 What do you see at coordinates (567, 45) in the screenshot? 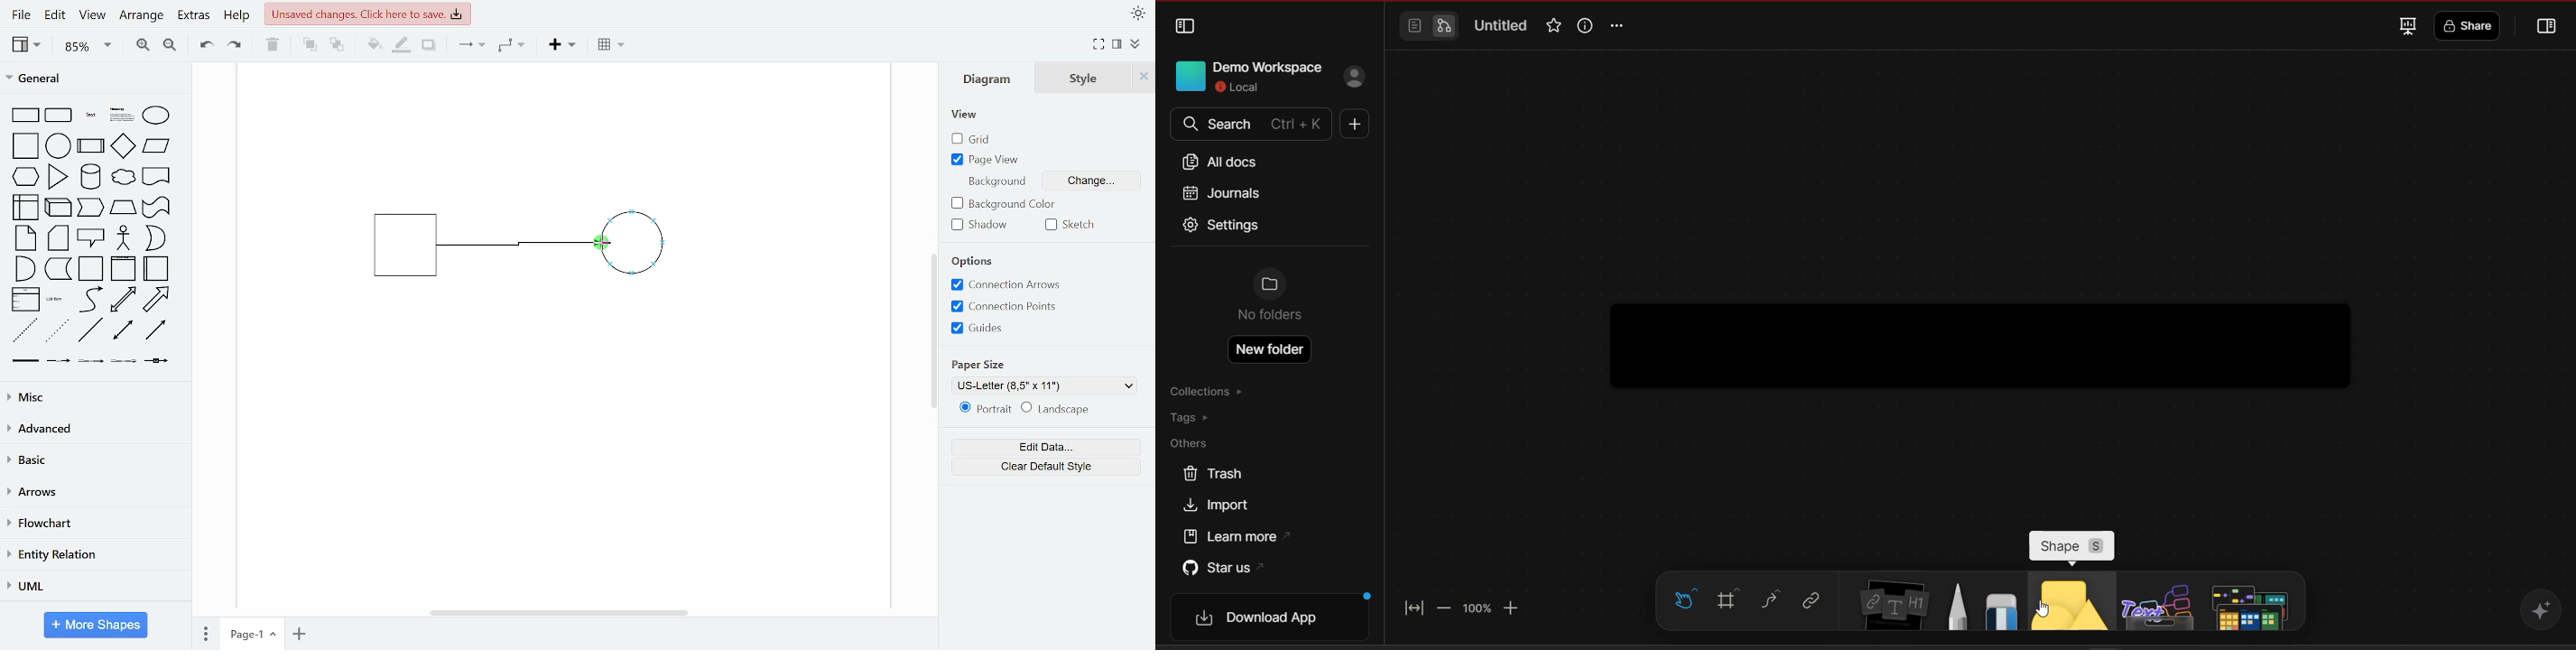
I see `insert` at bounding box center [567, 45].